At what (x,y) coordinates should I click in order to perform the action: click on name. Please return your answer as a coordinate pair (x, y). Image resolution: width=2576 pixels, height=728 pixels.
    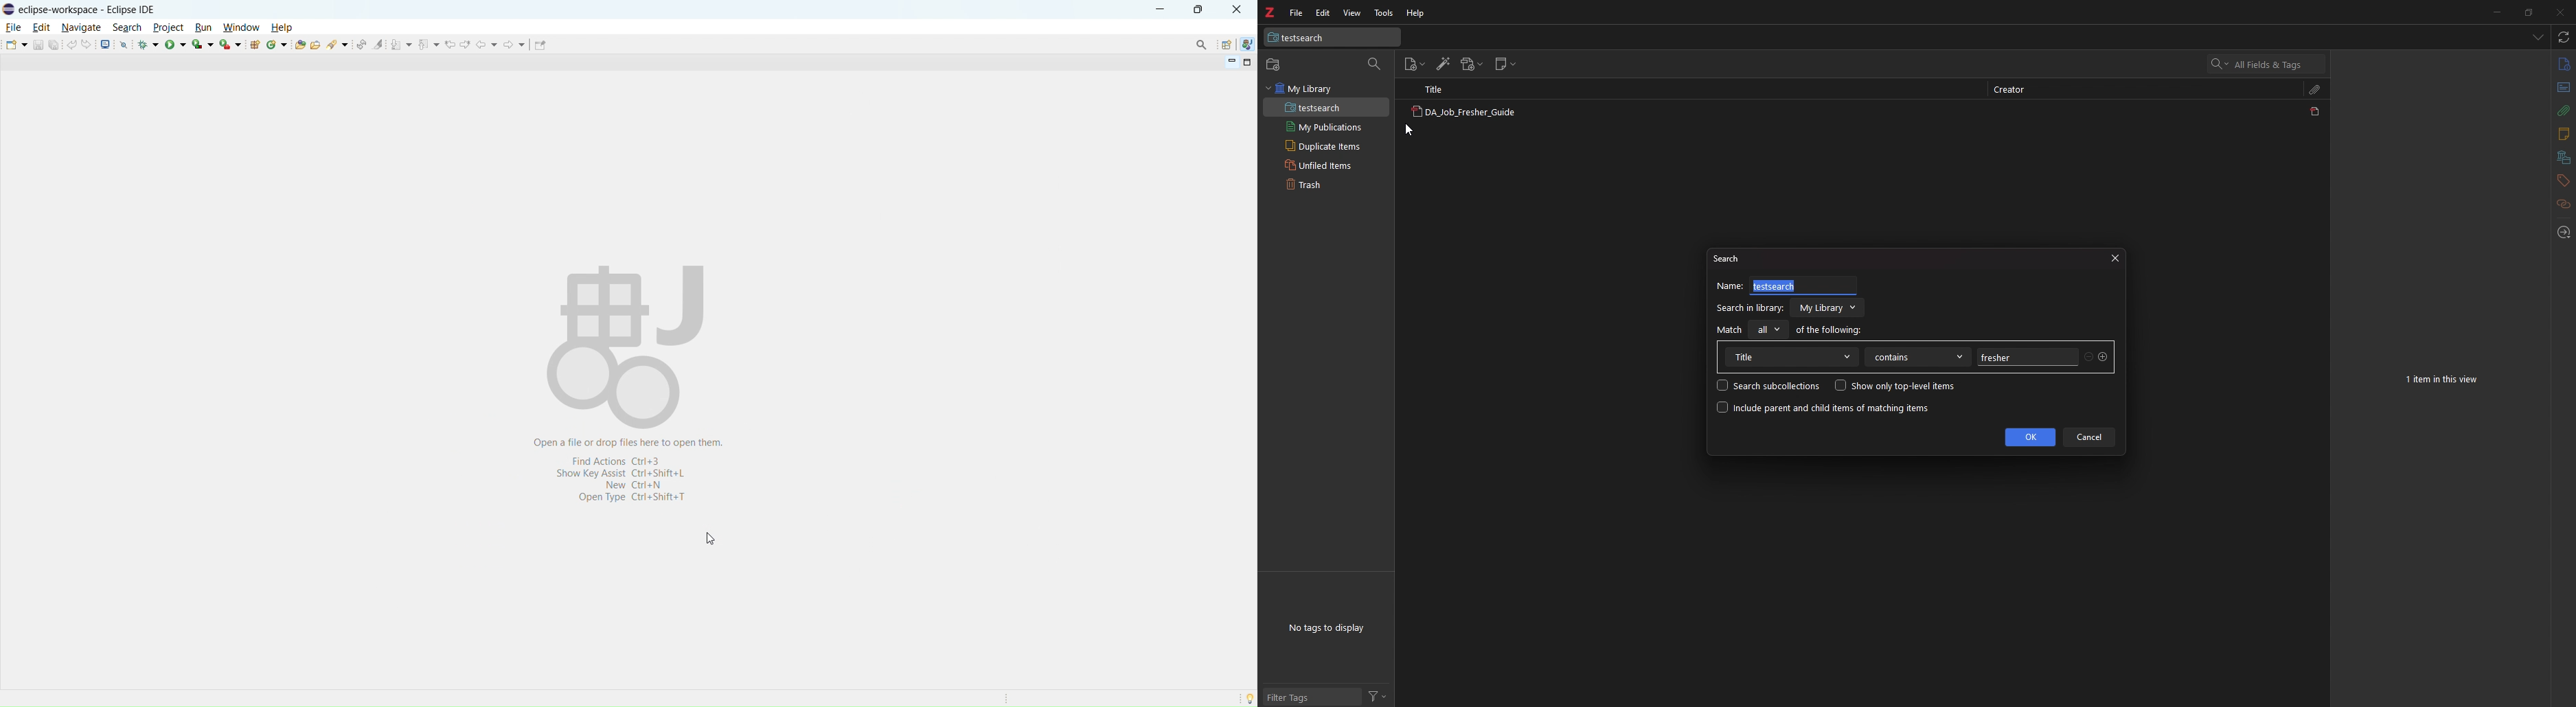
    Looking at the image, I should click on (1730, 286).